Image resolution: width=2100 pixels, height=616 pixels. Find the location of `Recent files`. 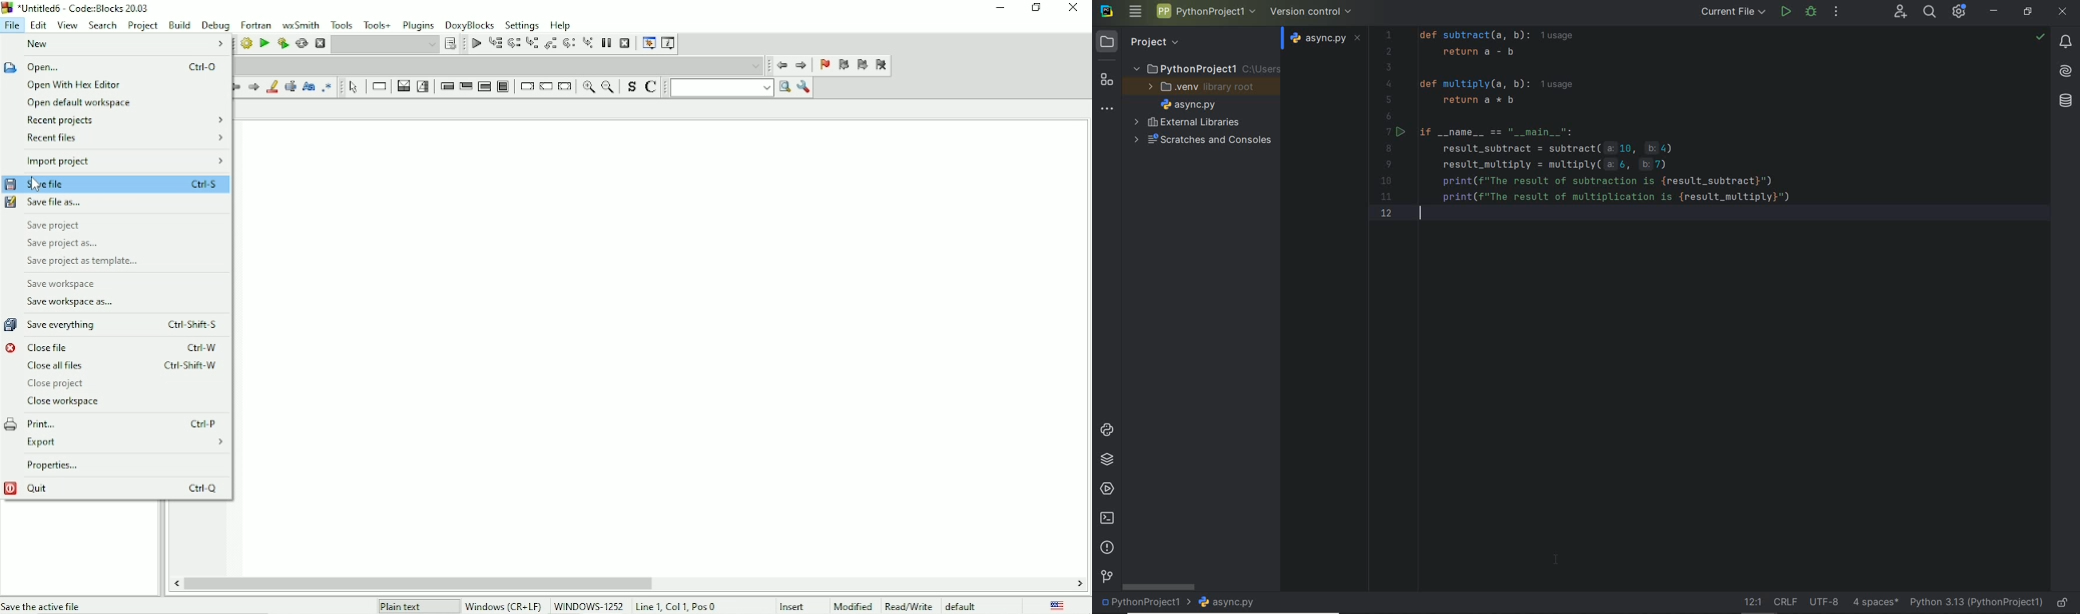

Recent files is located at coordinates (126, 137).